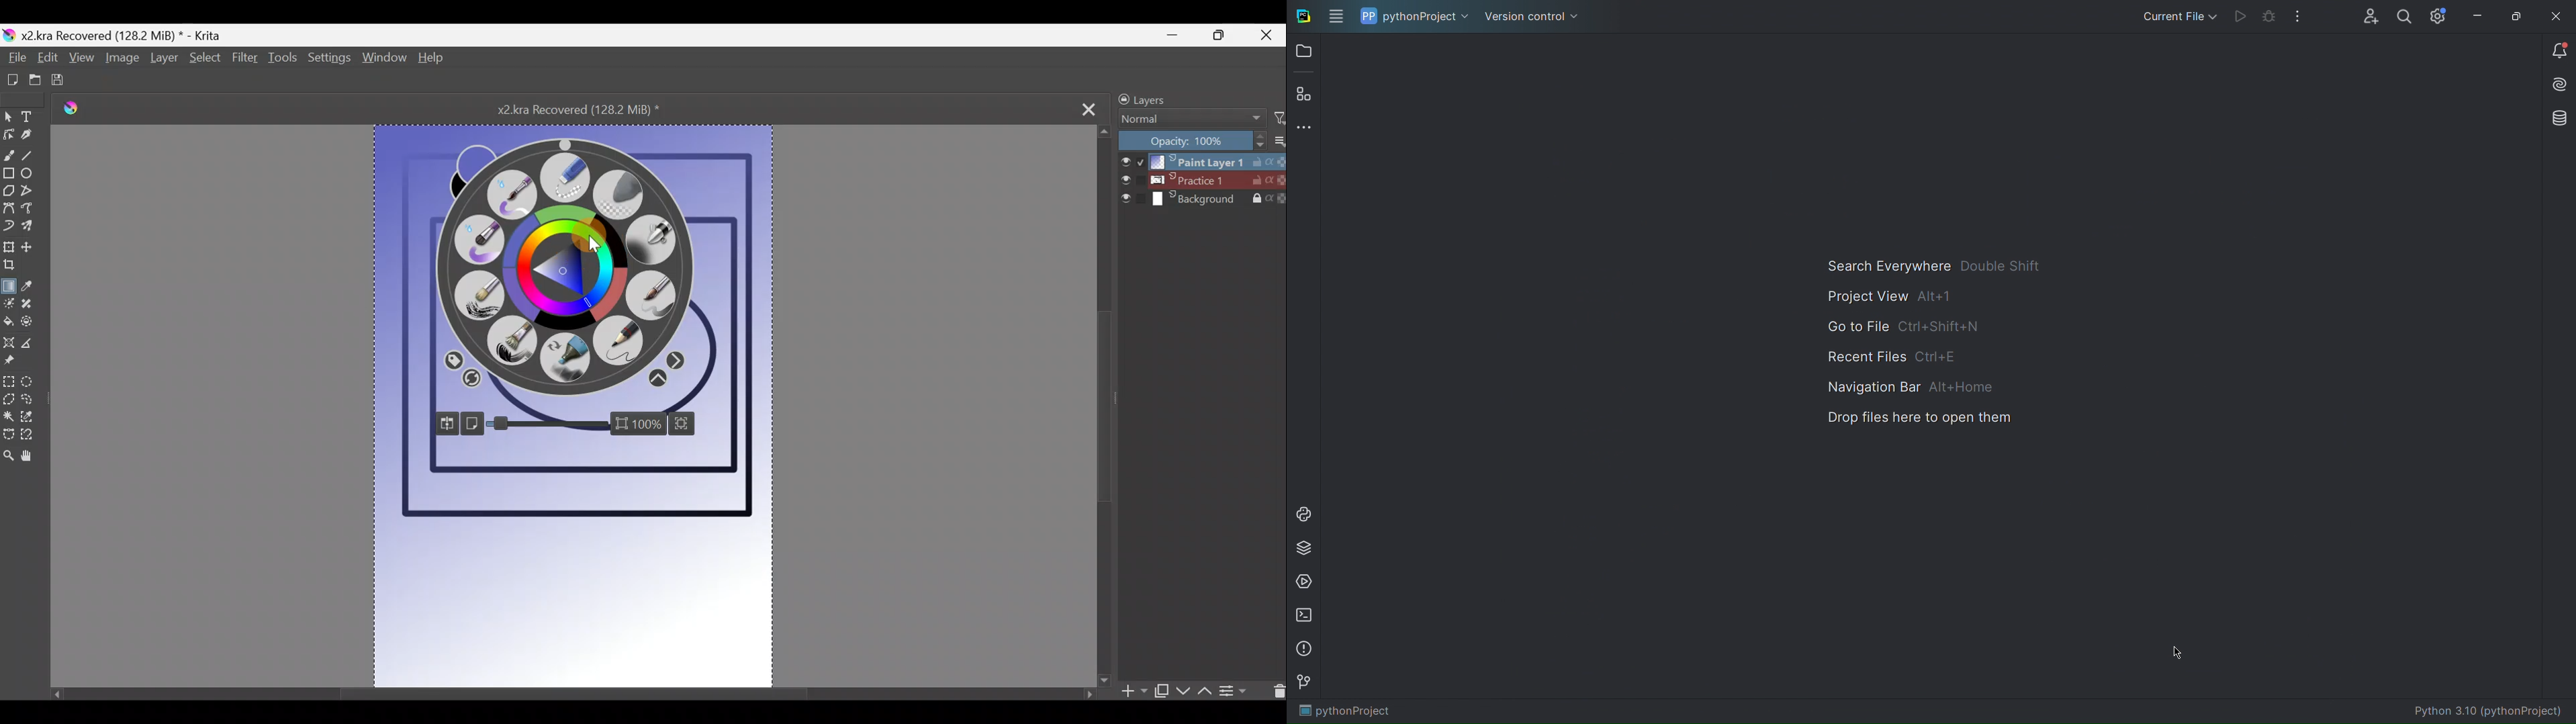 This screenshot has height=728, width=2576. I want to click on Opacity, so click(679, 360).